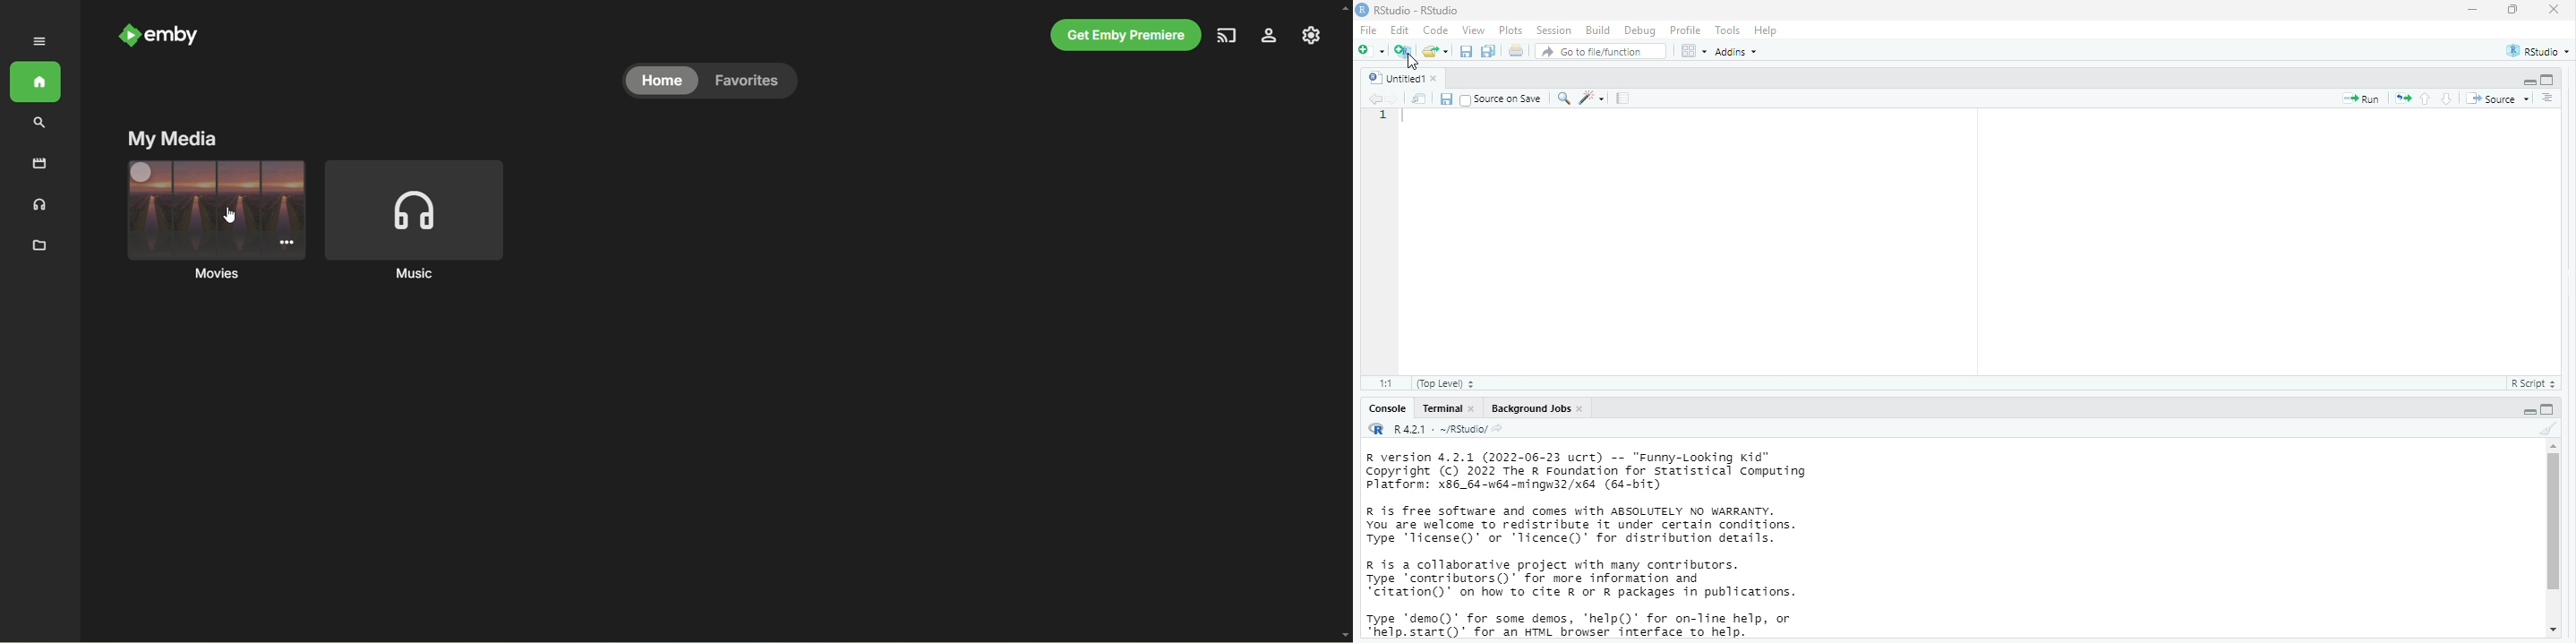  What do you see at coordinates (1586, 578) in the screenshot?
I see `information about contributors` at bounding box center [1586, 578].